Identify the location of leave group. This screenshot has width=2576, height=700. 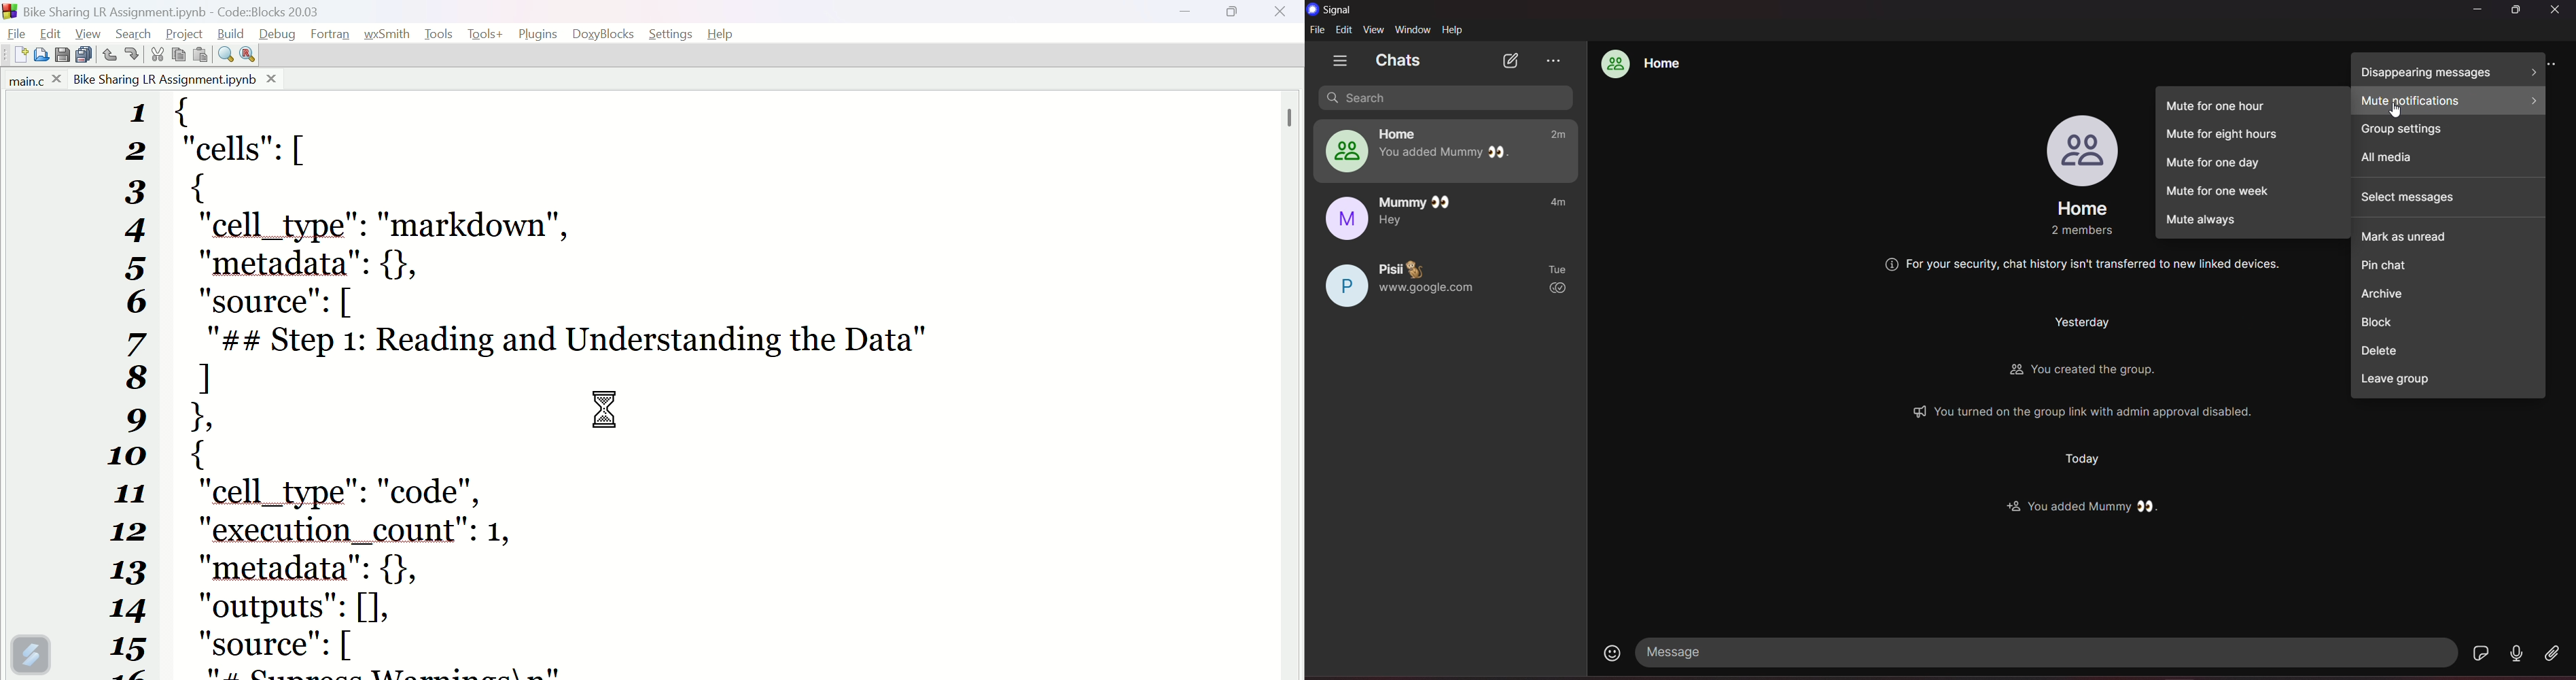
(2448, 386).